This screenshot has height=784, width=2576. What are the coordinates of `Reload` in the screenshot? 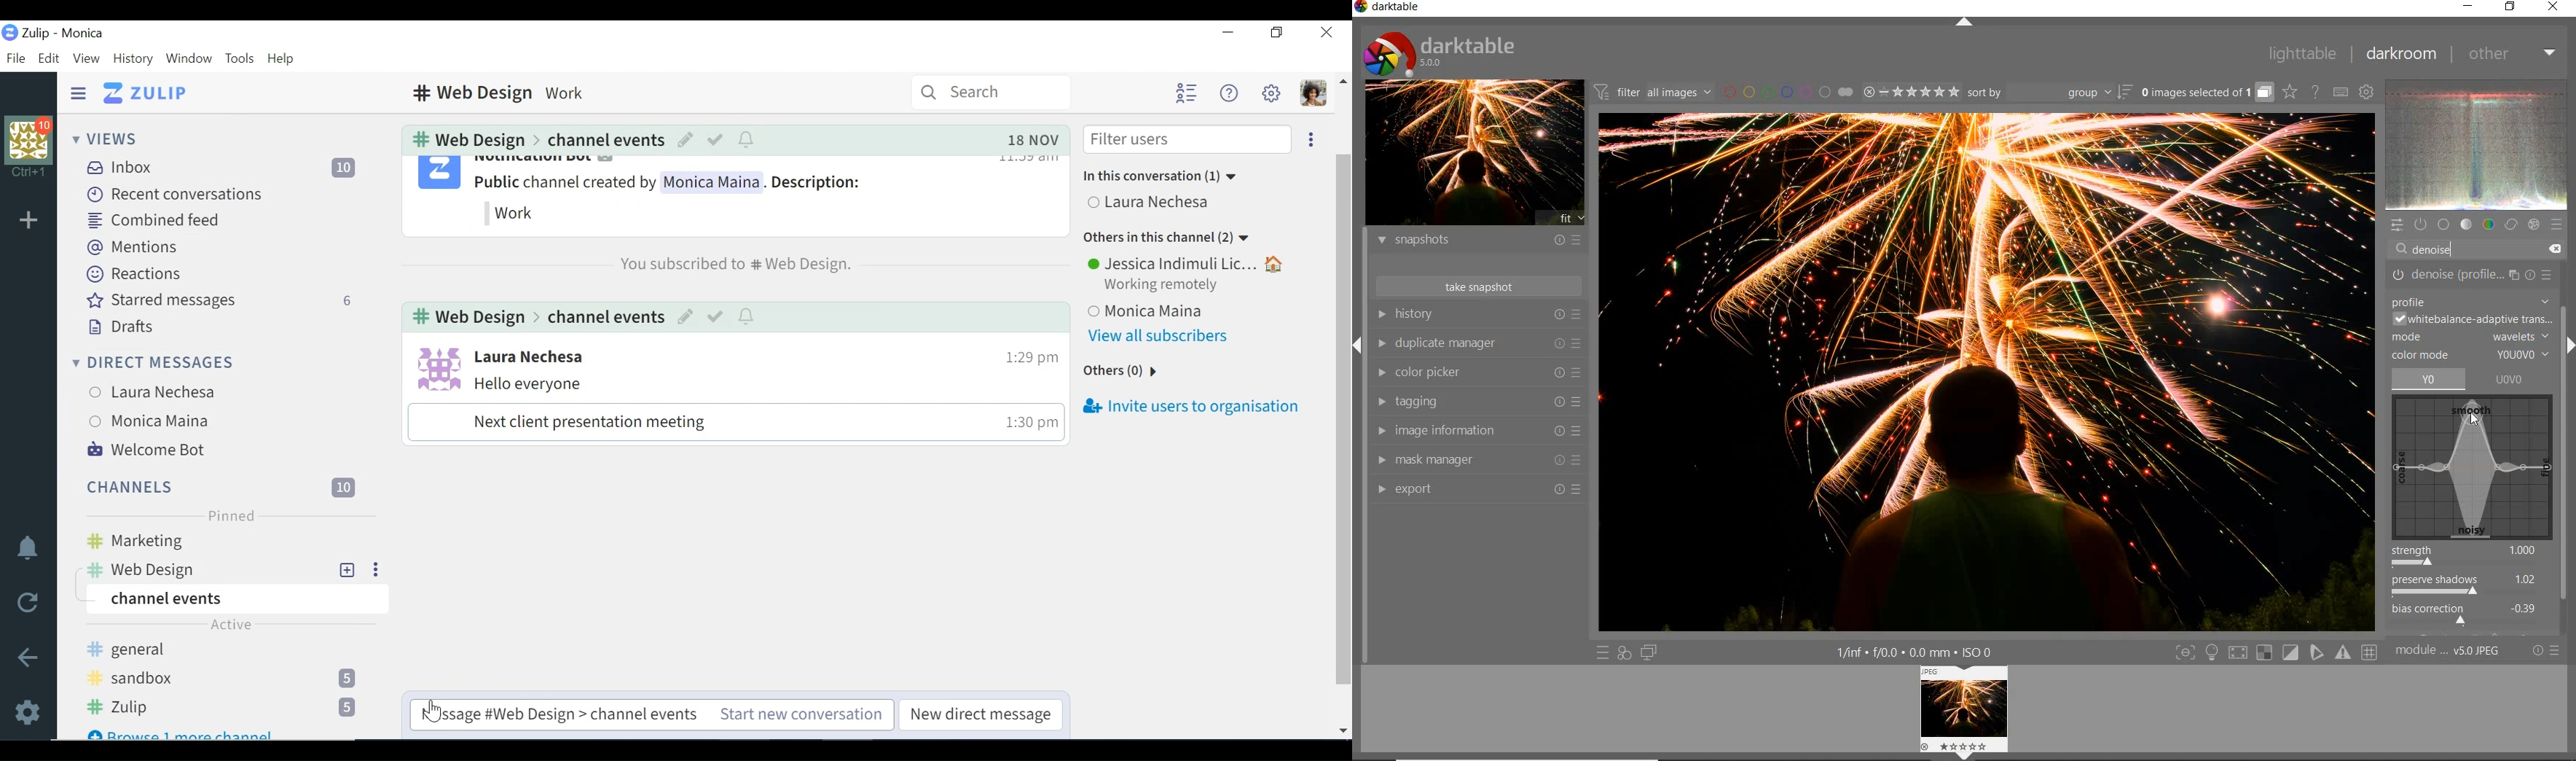 It's located at (27, 602).